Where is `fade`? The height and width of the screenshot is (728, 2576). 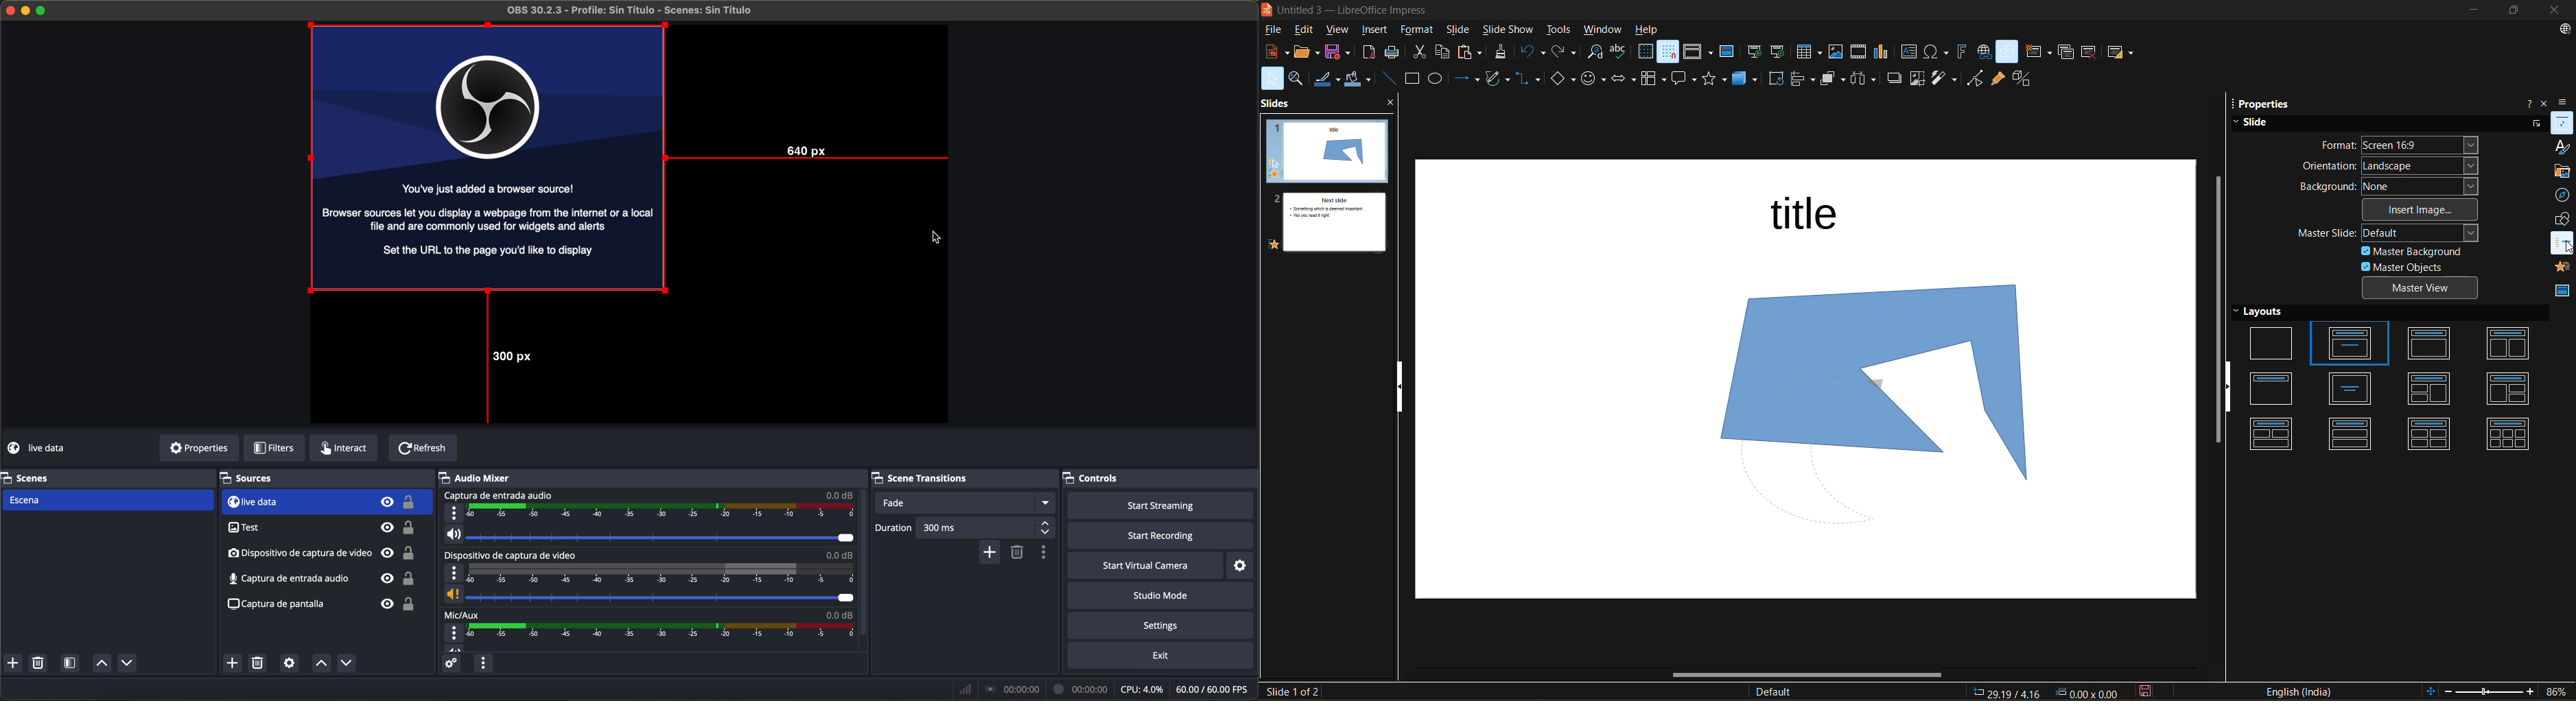 fade is located at coordinates (968, 503).